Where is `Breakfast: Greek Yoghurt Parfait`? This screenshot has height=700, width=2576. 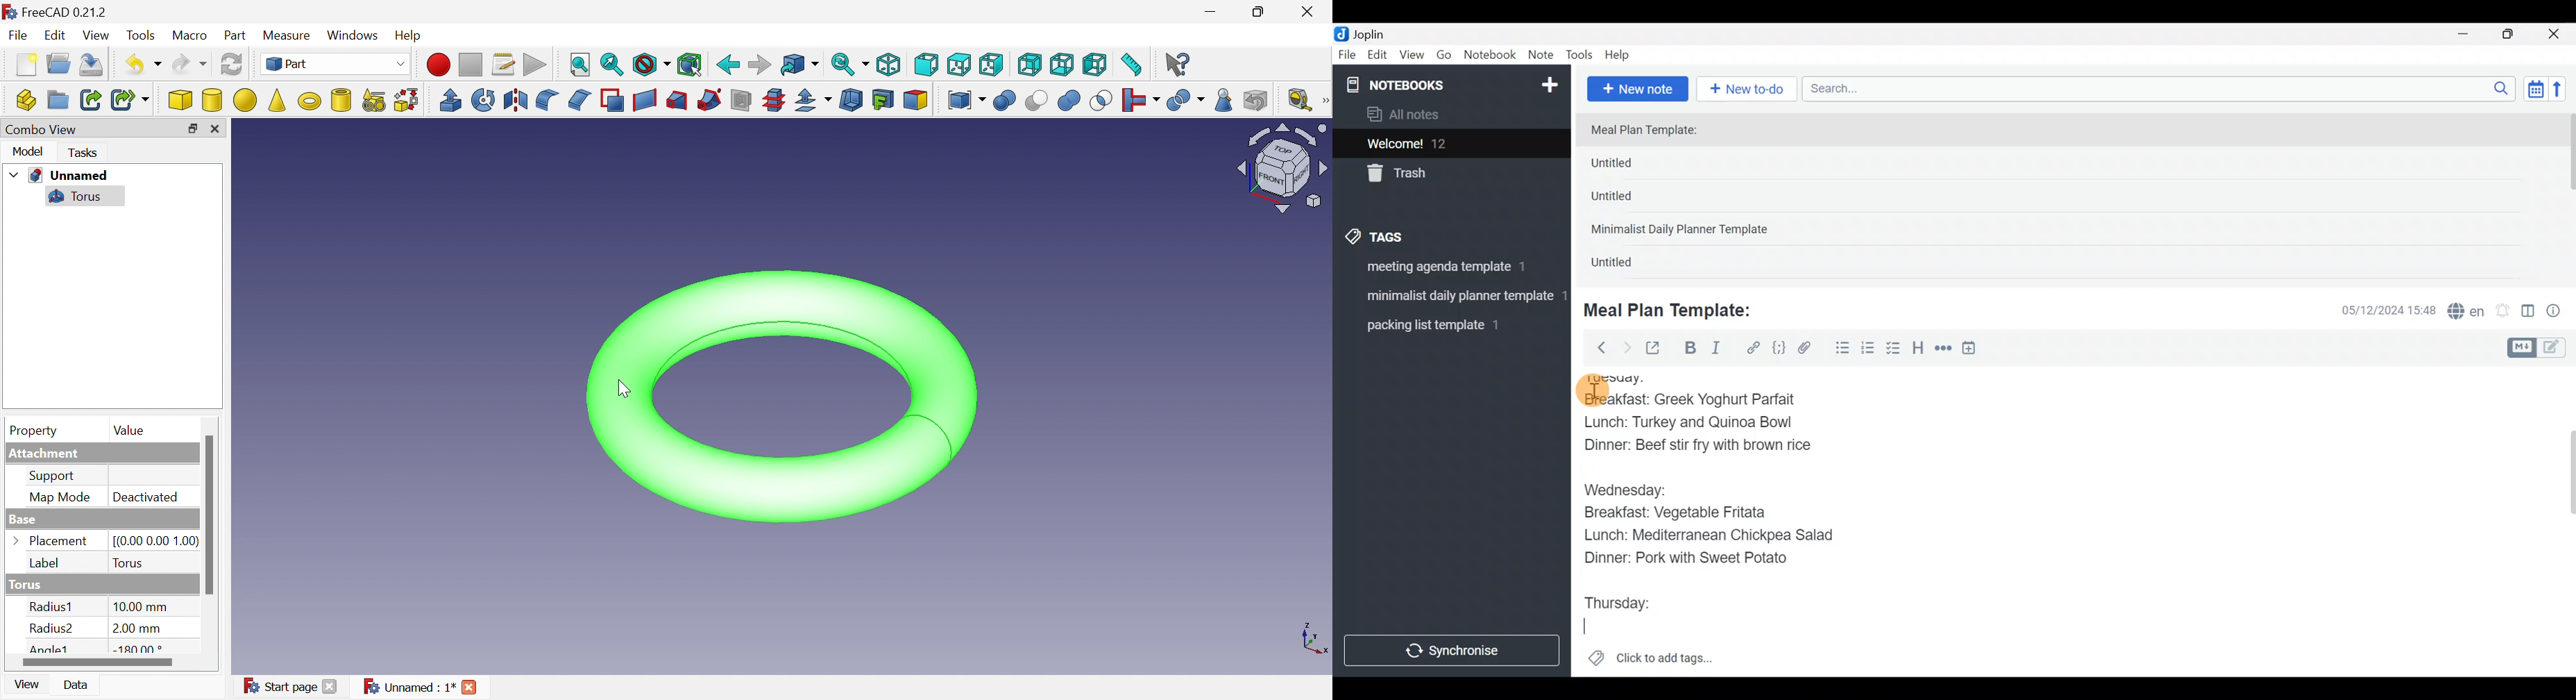 Breakfast: Greek Yoghurt Parfait is located at coordinates (1692, 398).